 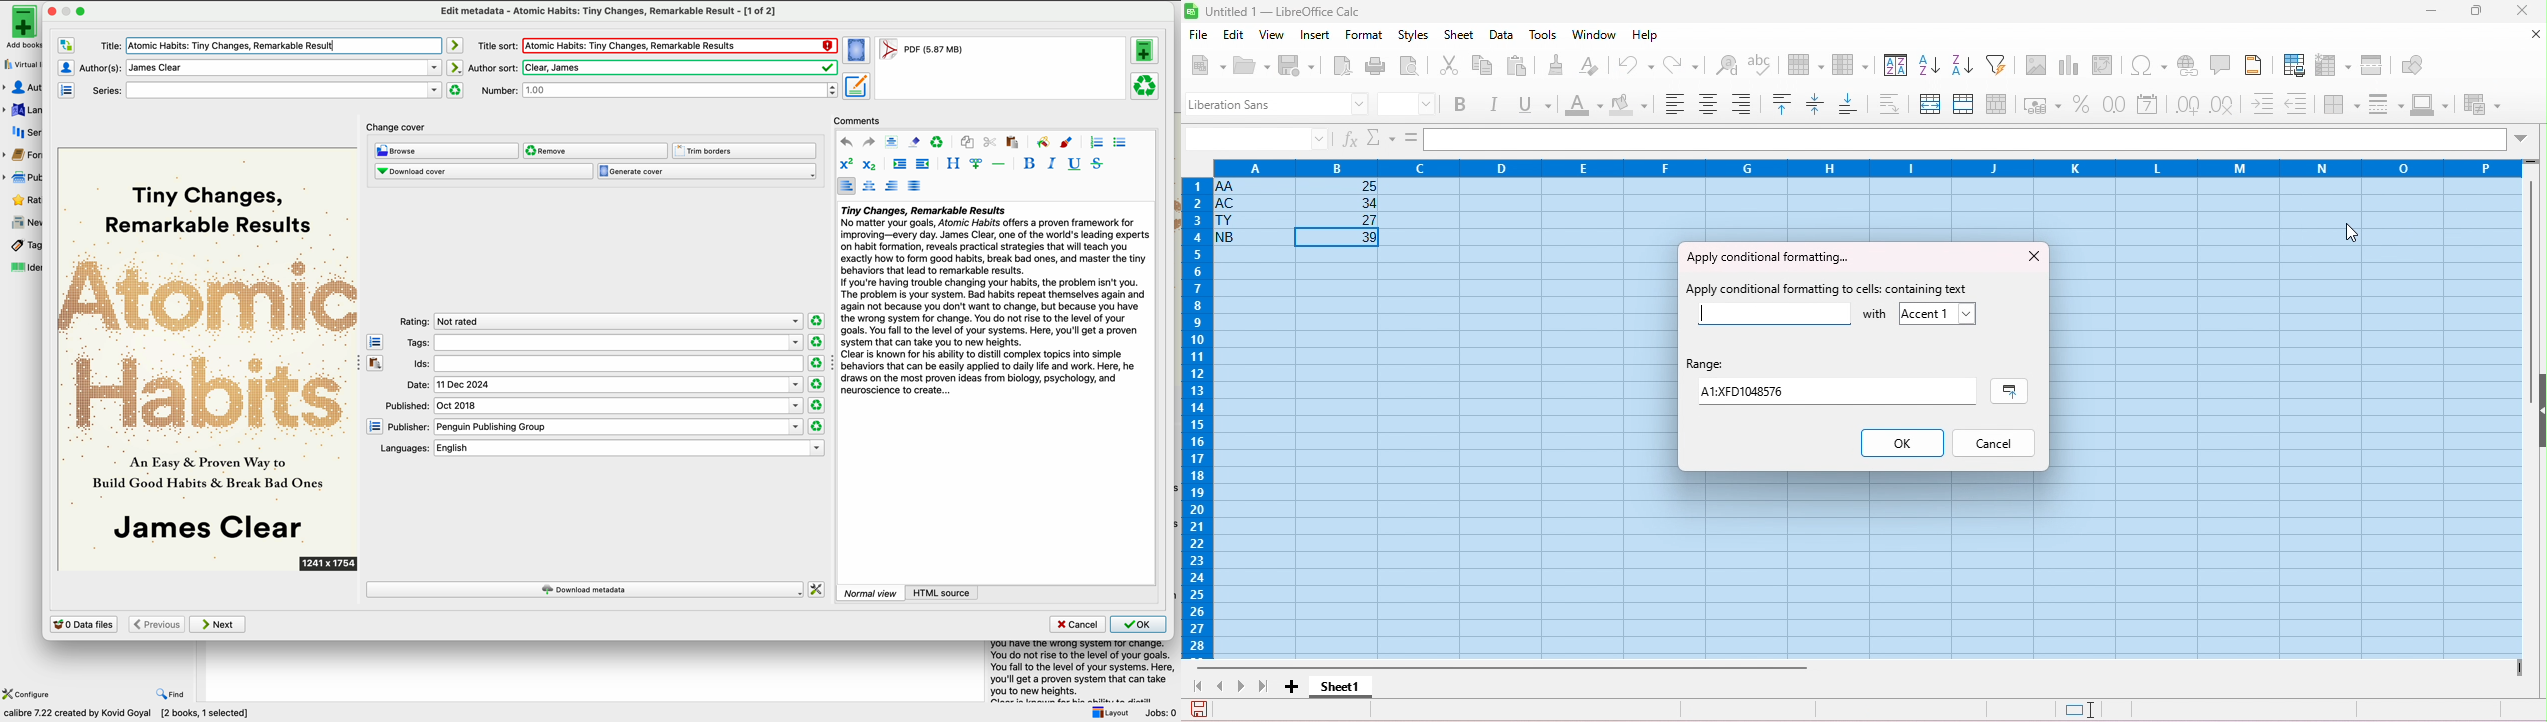 What do you see at coordinates (21, 109) in the screenshot?
I see `languages` at bounding box center [21, 109].